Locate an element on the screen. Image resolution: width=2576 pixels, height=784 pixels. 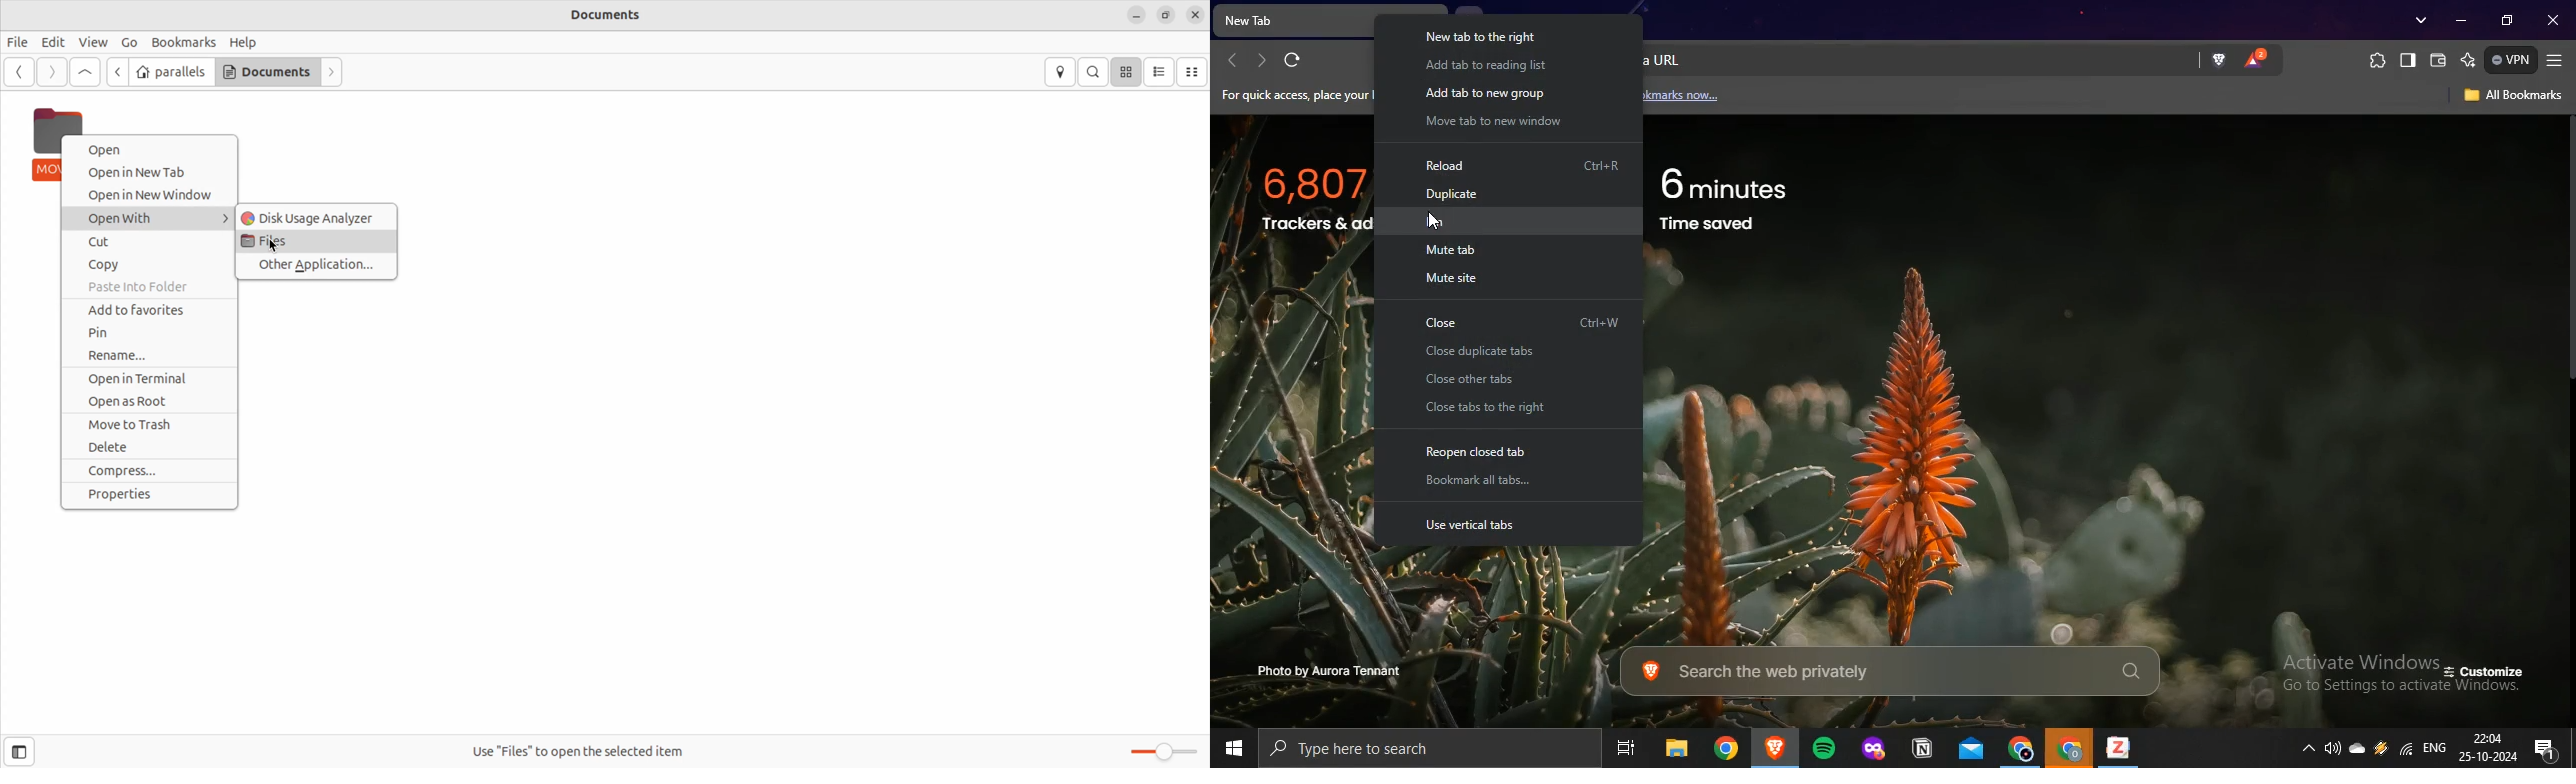
show sidebar is located at coordinates (2408, 58).